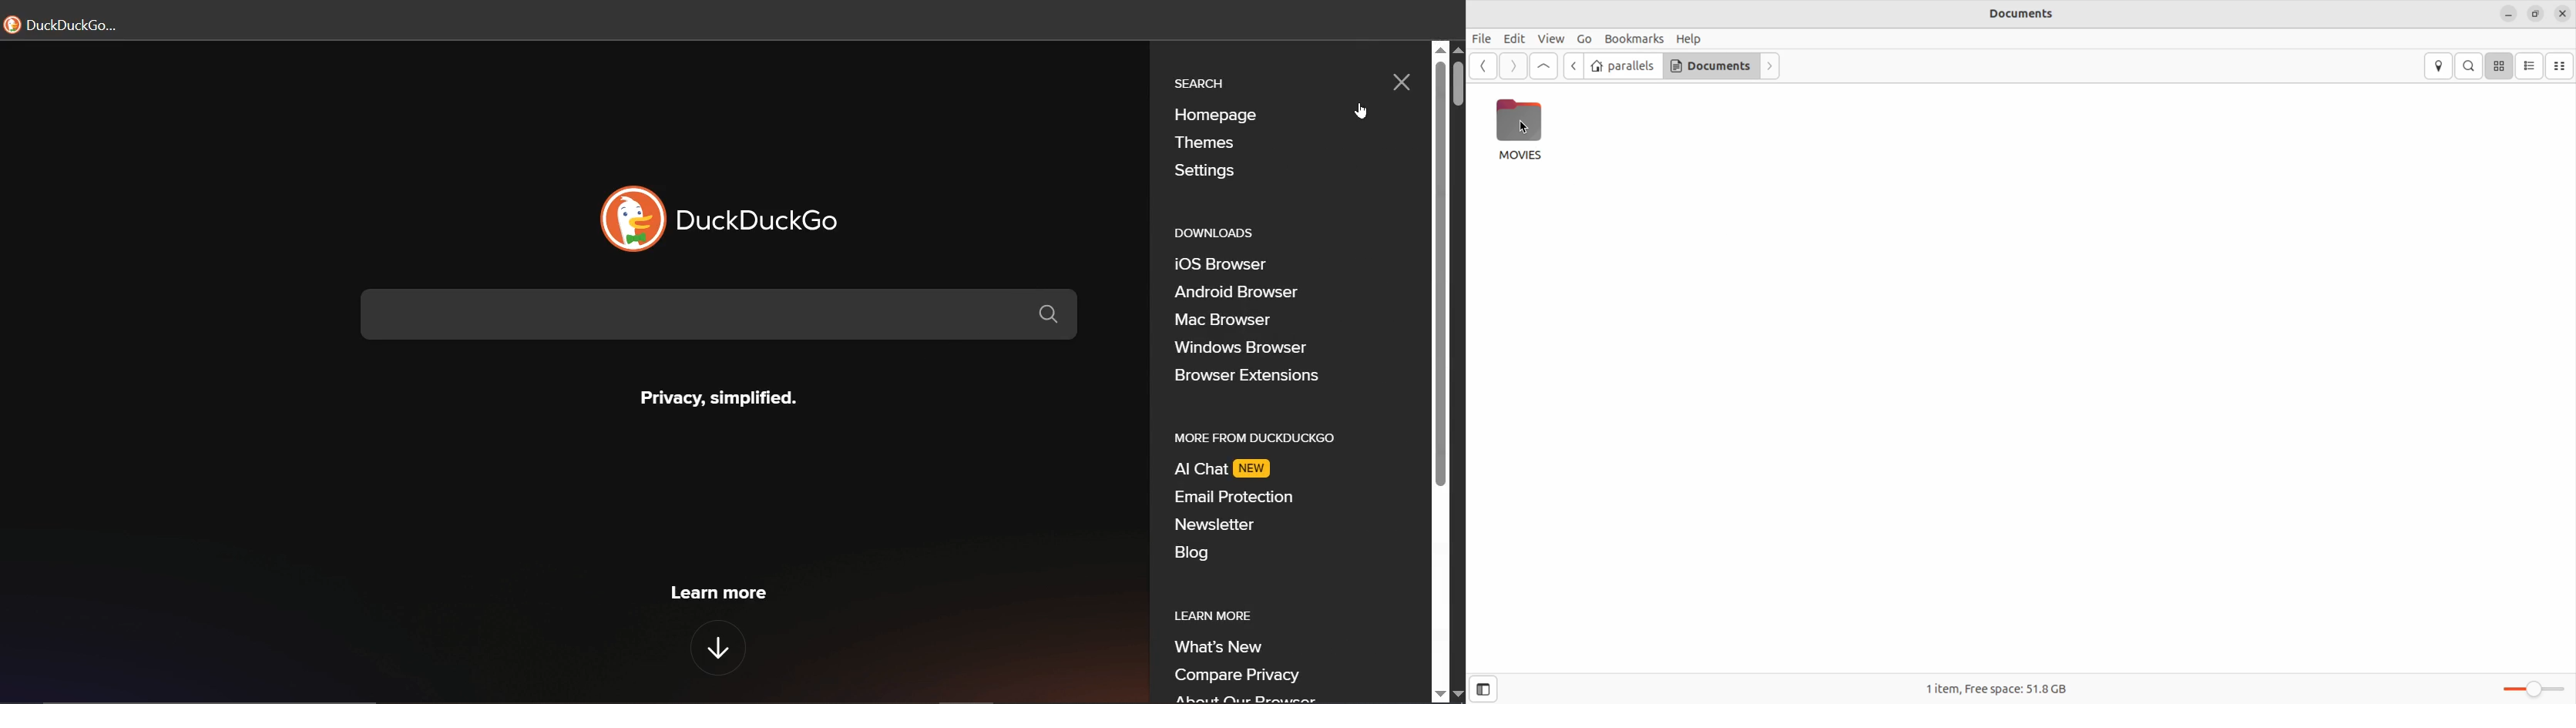 The width and height of the screenshot is (2576, 728). I want to click on Homepage, so click(1214, 115).